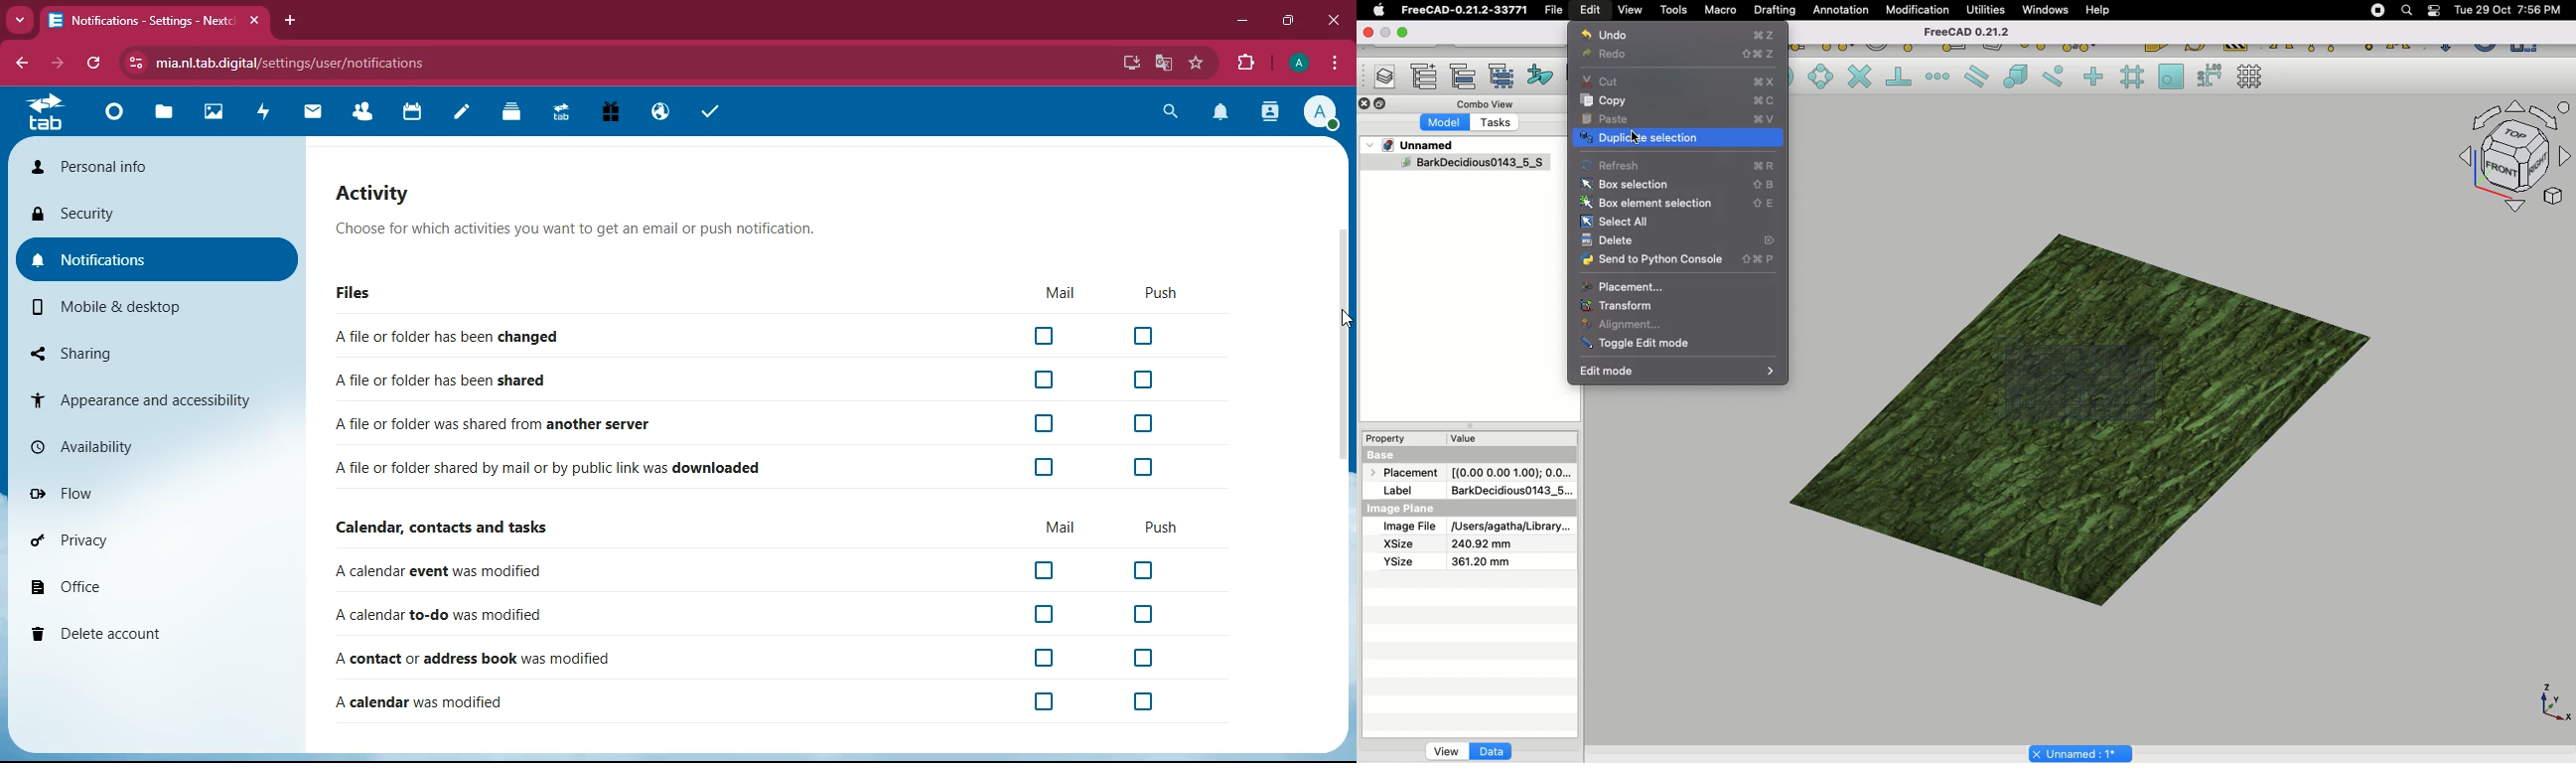 This screenshot has width=2576, height=784. Describe the element at coordinates (1607, 242) in the screenshot. I see `Delete` at that location.